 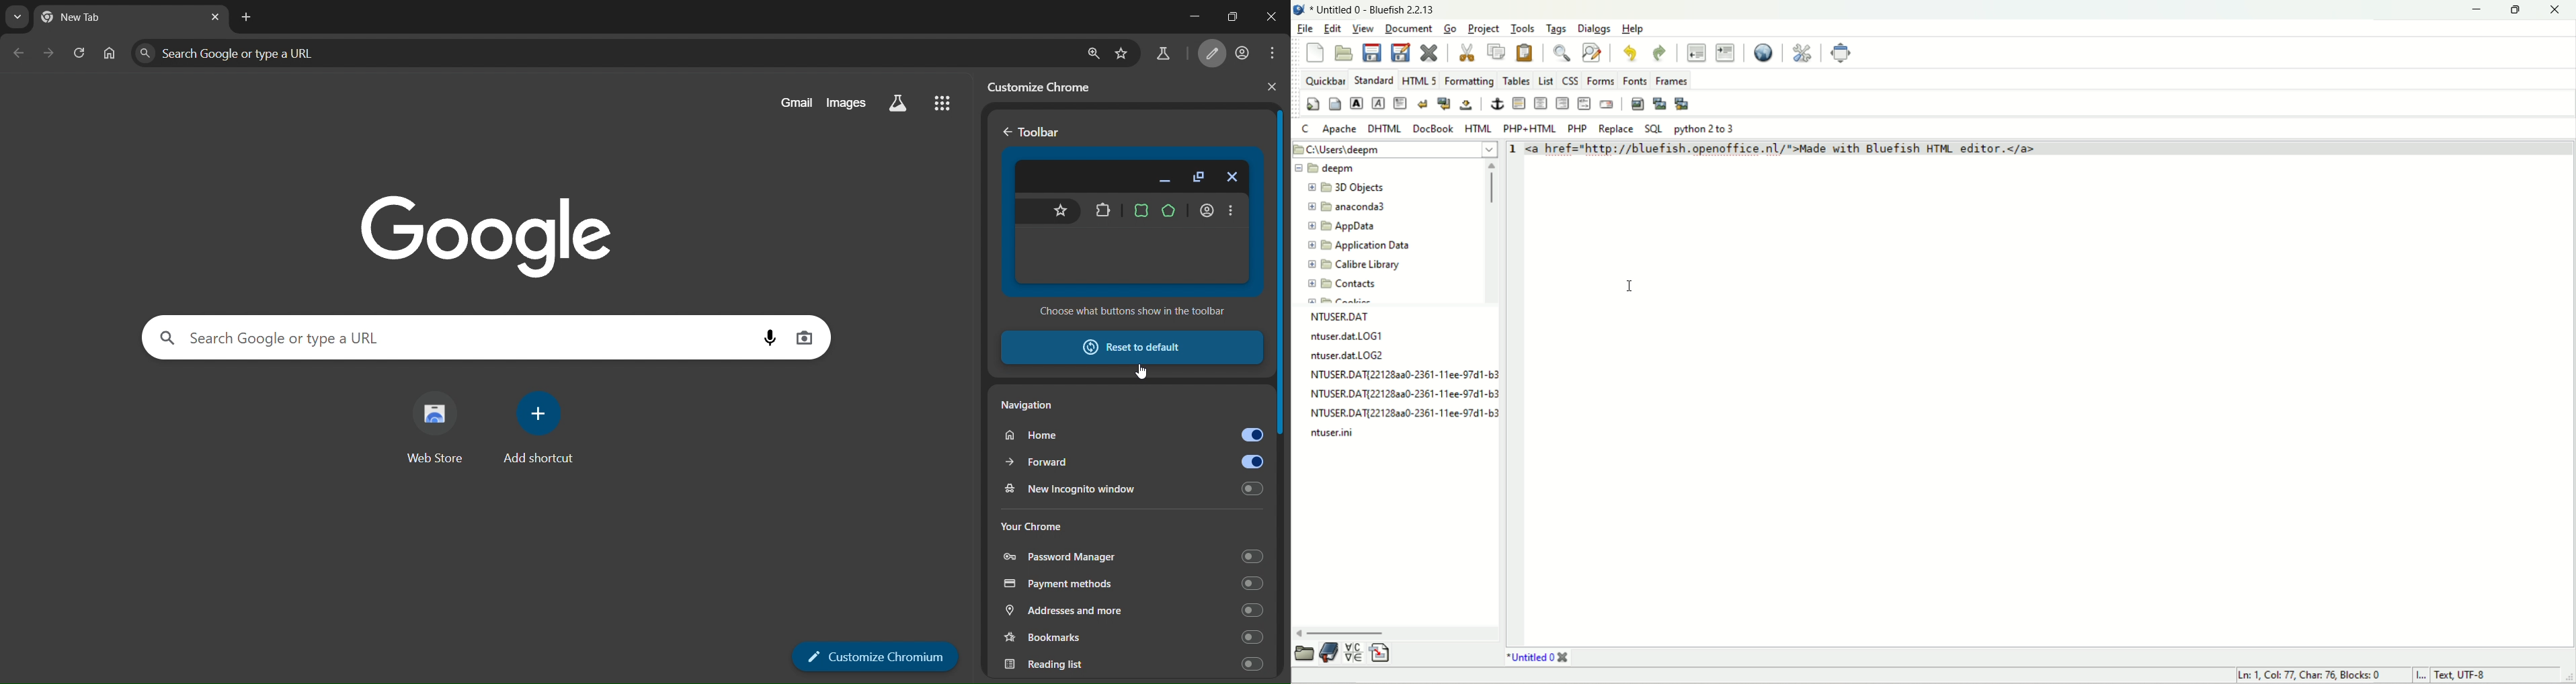 What do you see at coordinates (213, 17) in the screenshot?
I see `lose tab` at bounding box center [213, 17].